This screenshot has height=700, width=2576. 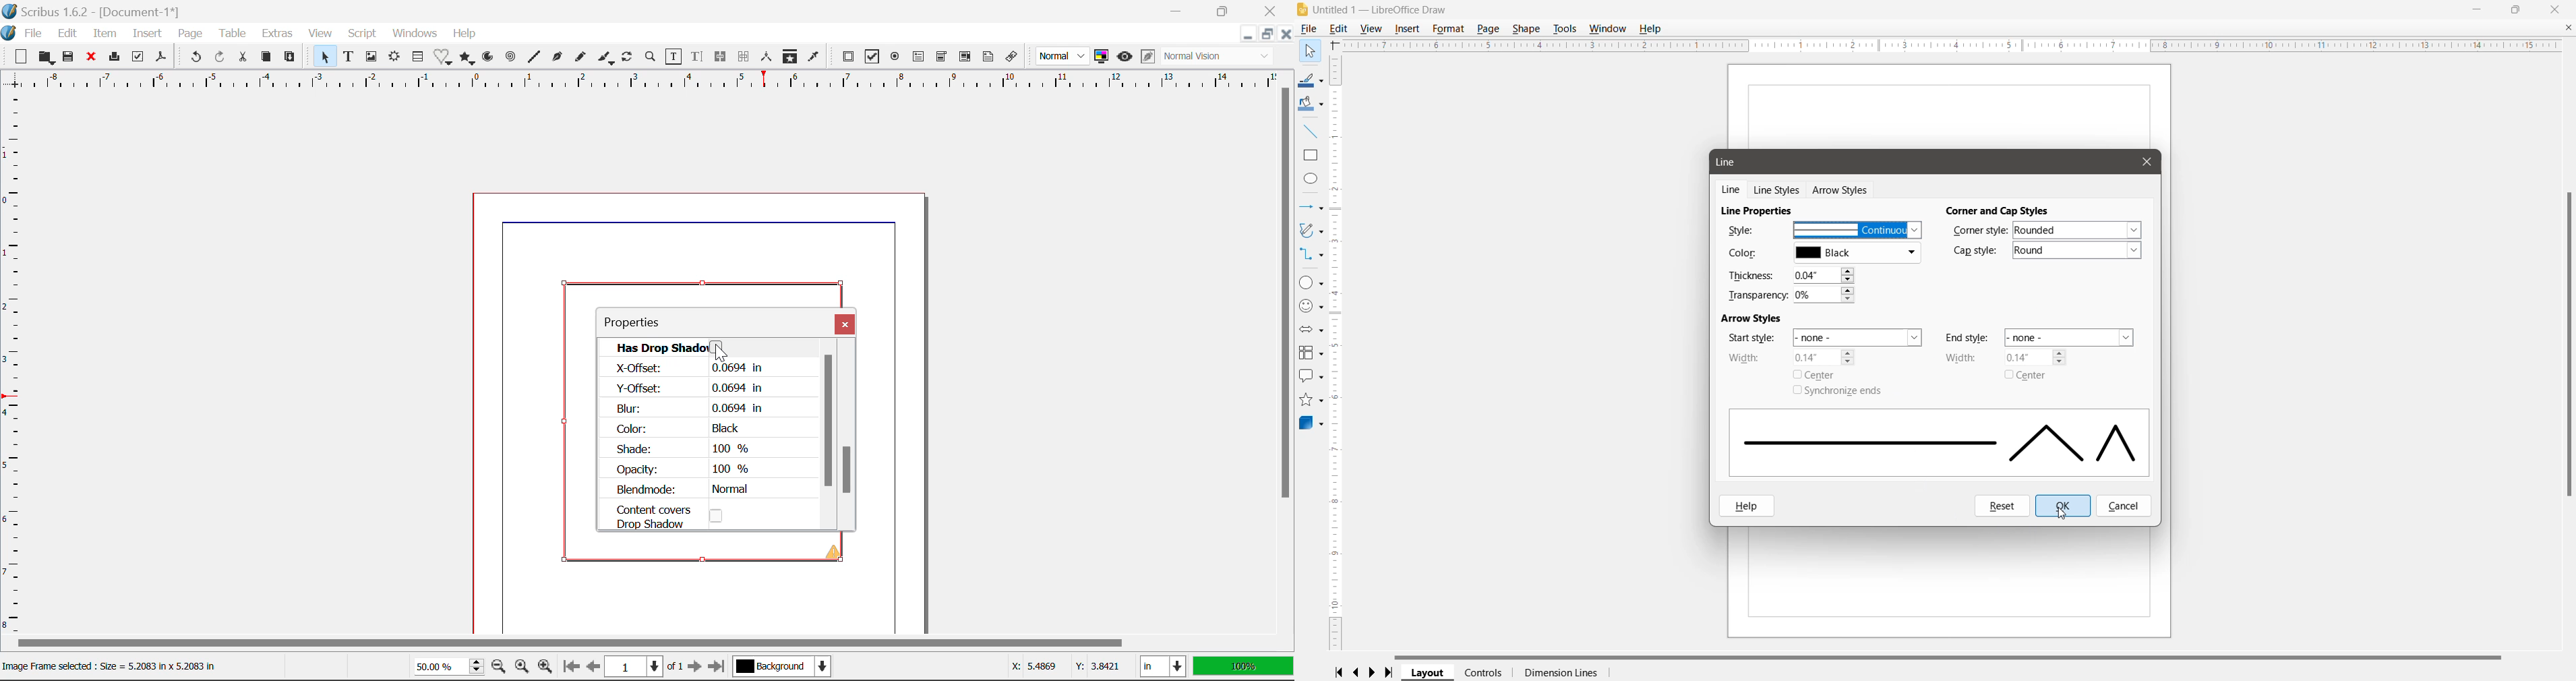 I want to click on View, so click(x=1373, y=29).